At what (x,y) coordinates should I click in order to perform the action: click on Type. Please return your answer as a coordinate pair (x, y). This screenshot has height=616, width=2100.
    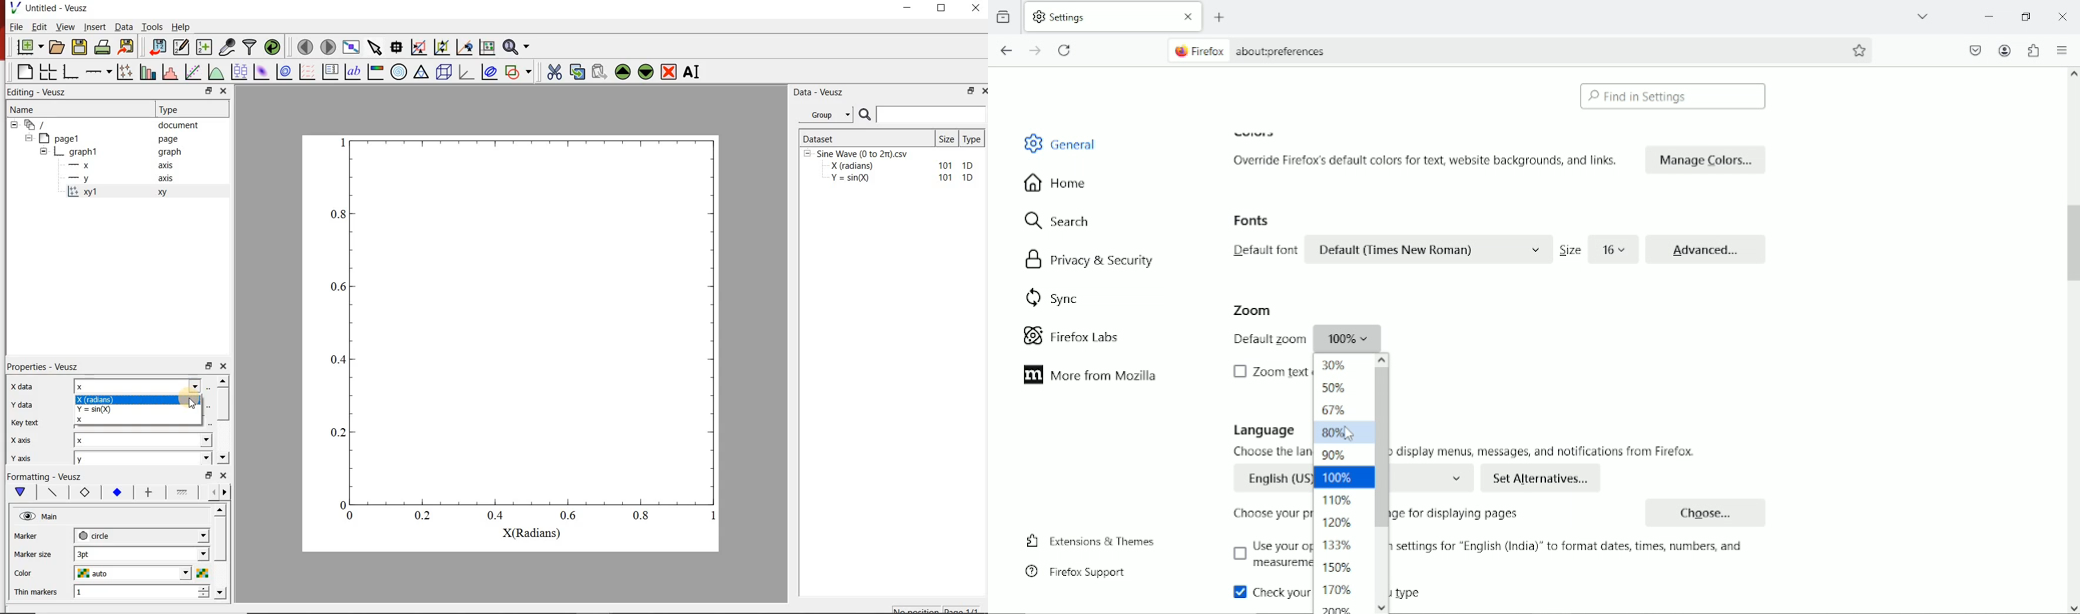
    Looking at the image, I should click on (172, 108).